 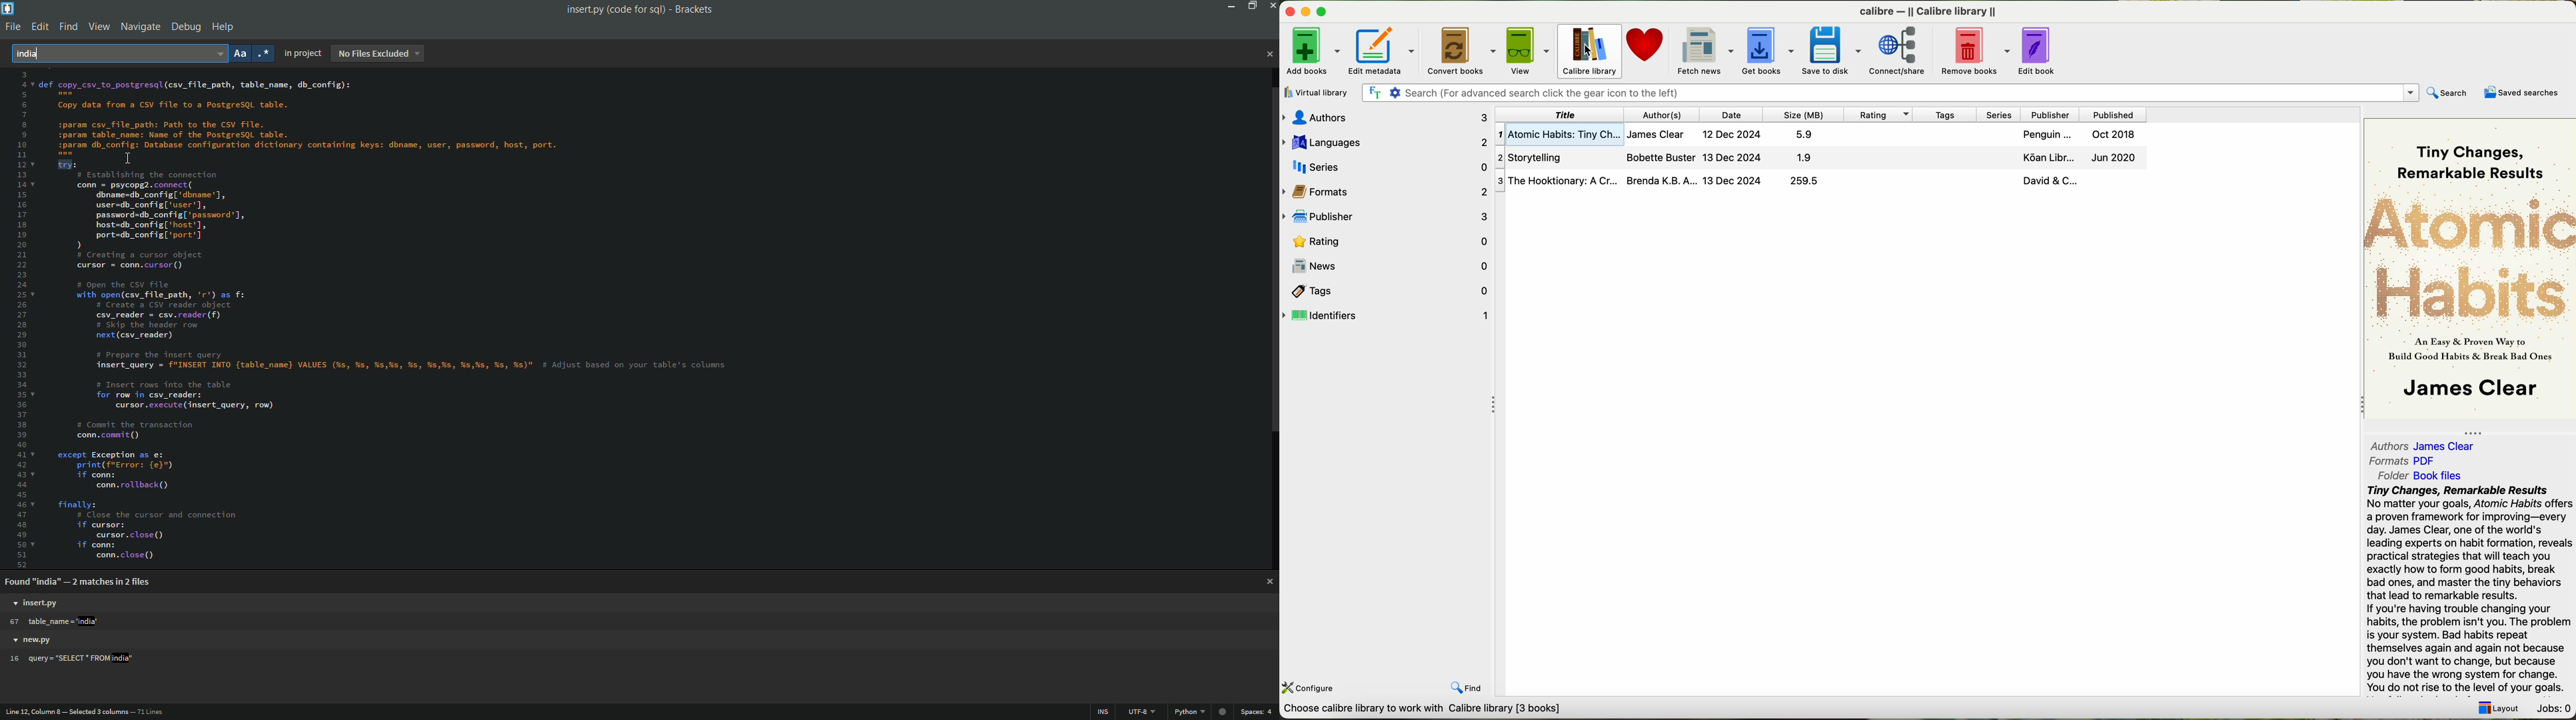 What do you see at coordinates (302, 53) in the screenshot?
I see `in project` at bounding box center [302, 53].